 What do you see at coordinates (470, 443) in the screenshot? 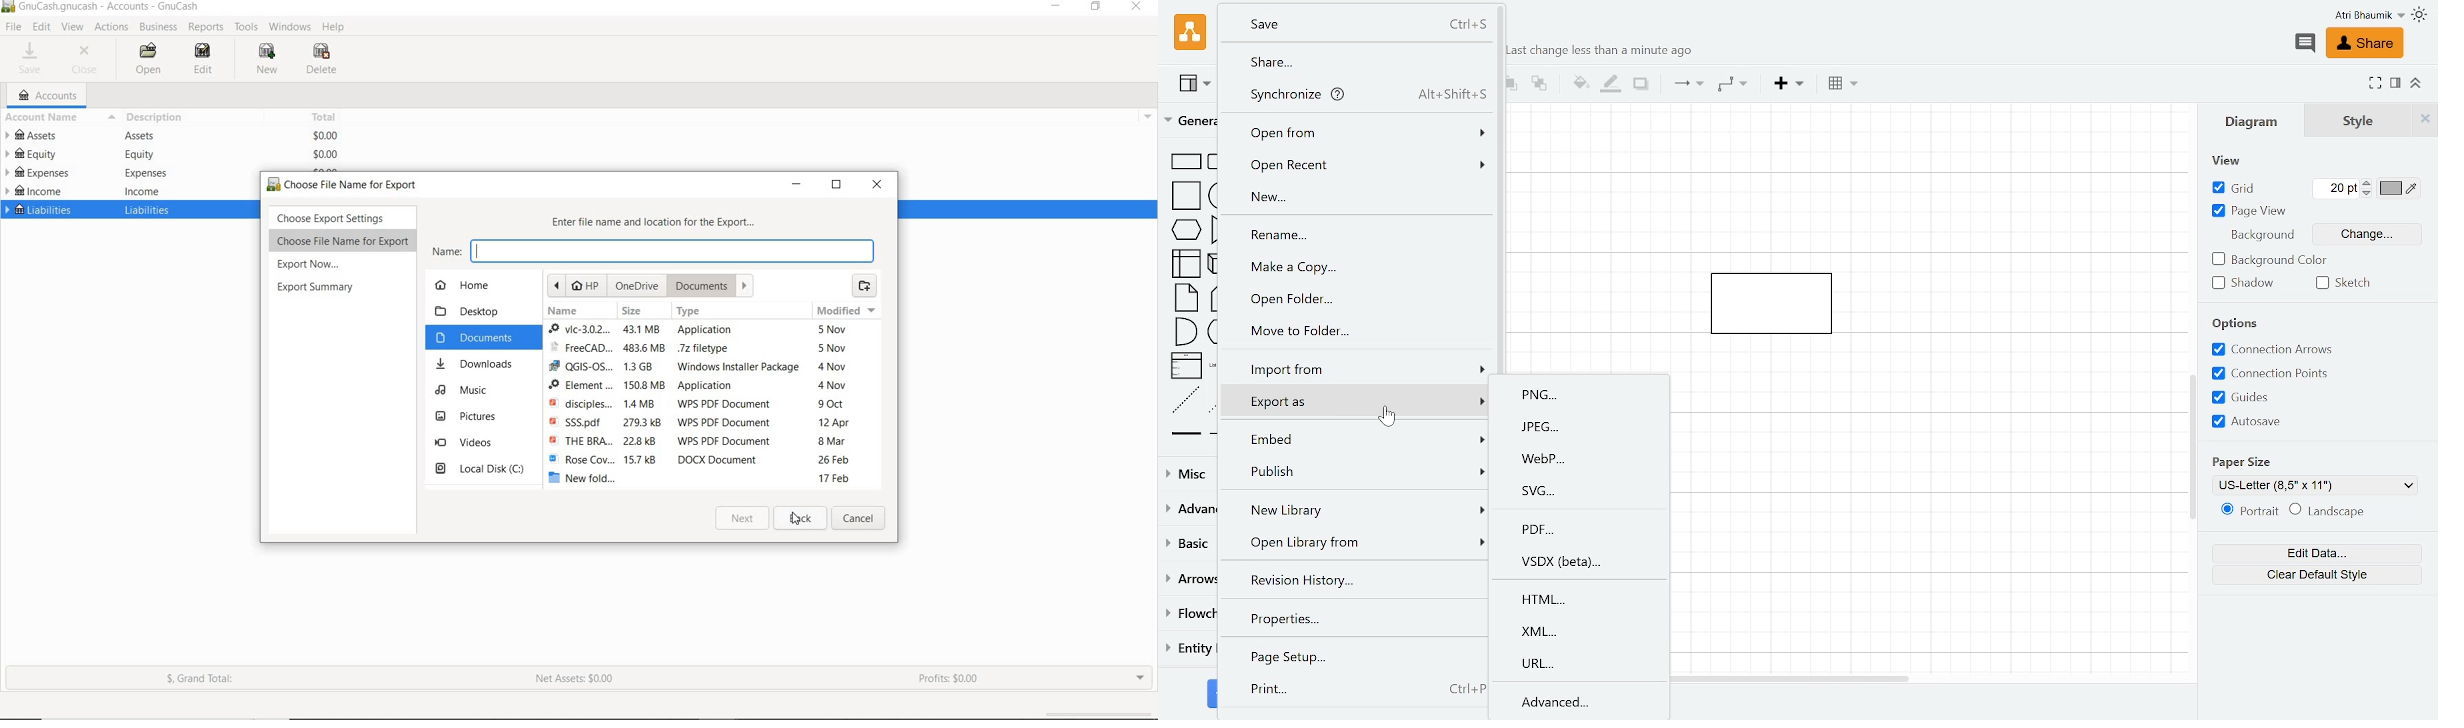
I see `videos` at bounding box center [470, 443].